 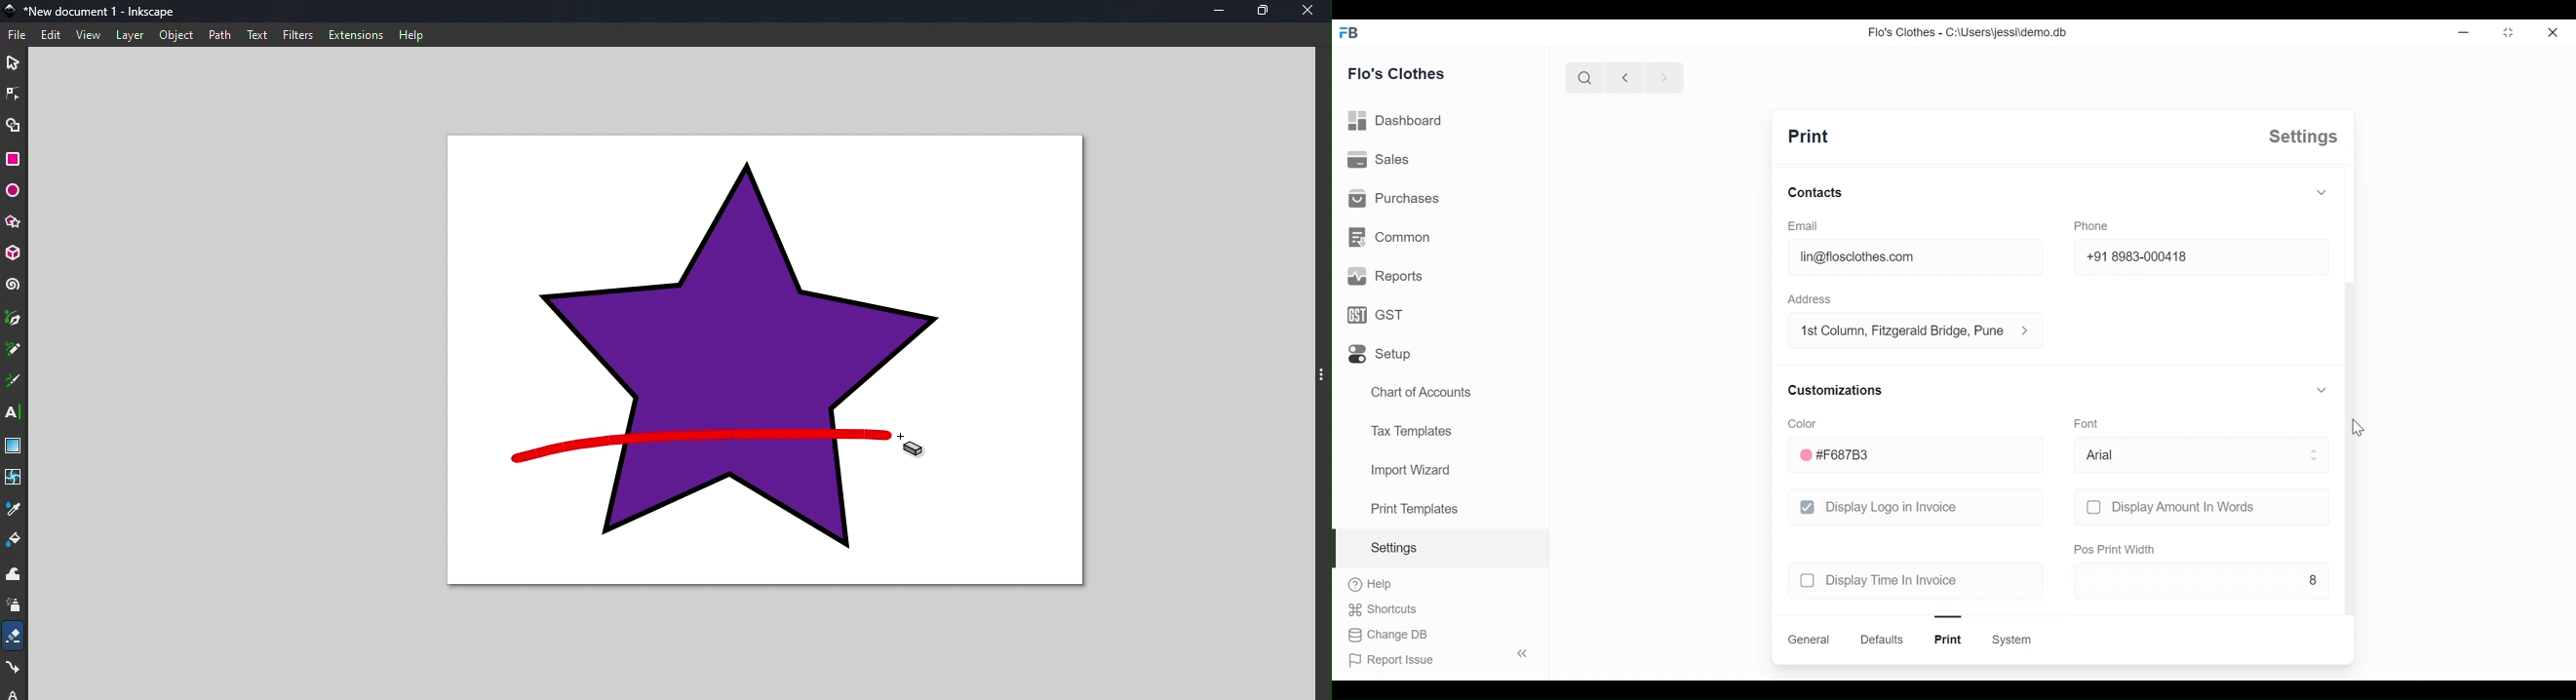 What do you see at coordinates (2322, 192) in the screenshot?
I see `toggle expand/collapse` at bounding box center [2322, 192].